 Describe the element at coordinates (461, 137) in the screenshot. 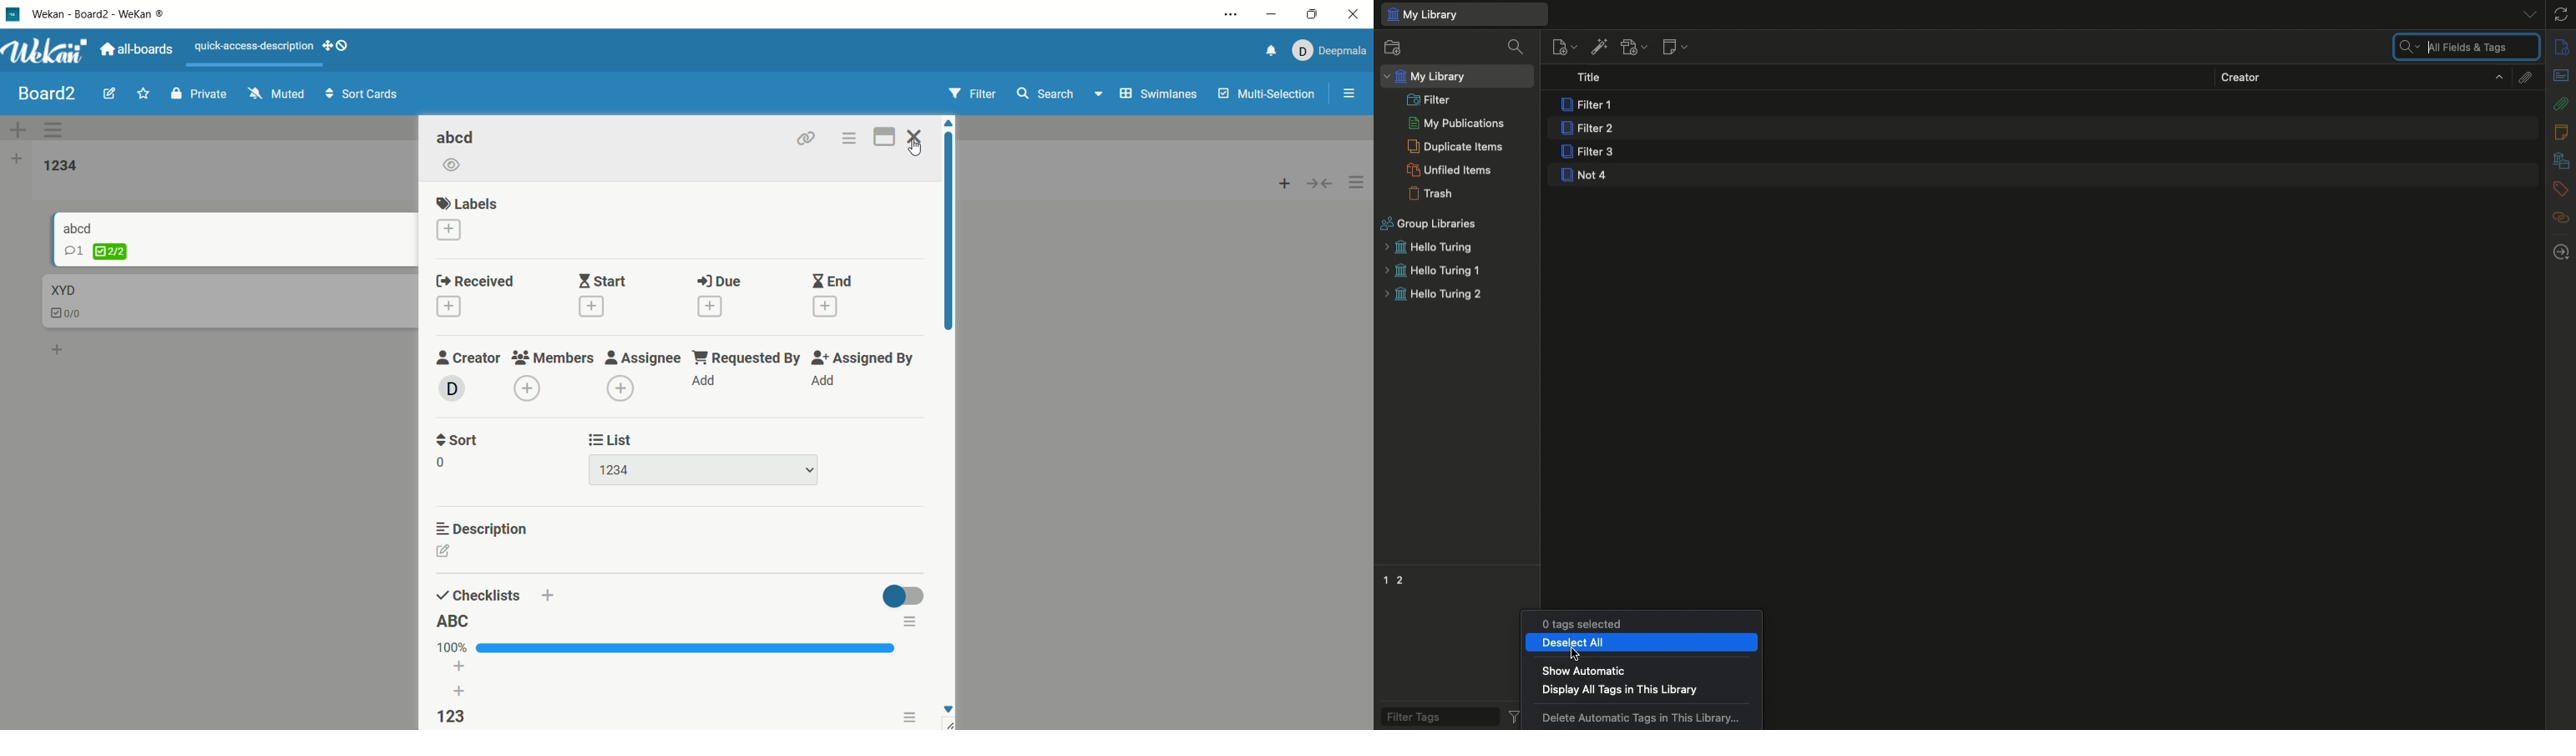

I see `card title` at that location.